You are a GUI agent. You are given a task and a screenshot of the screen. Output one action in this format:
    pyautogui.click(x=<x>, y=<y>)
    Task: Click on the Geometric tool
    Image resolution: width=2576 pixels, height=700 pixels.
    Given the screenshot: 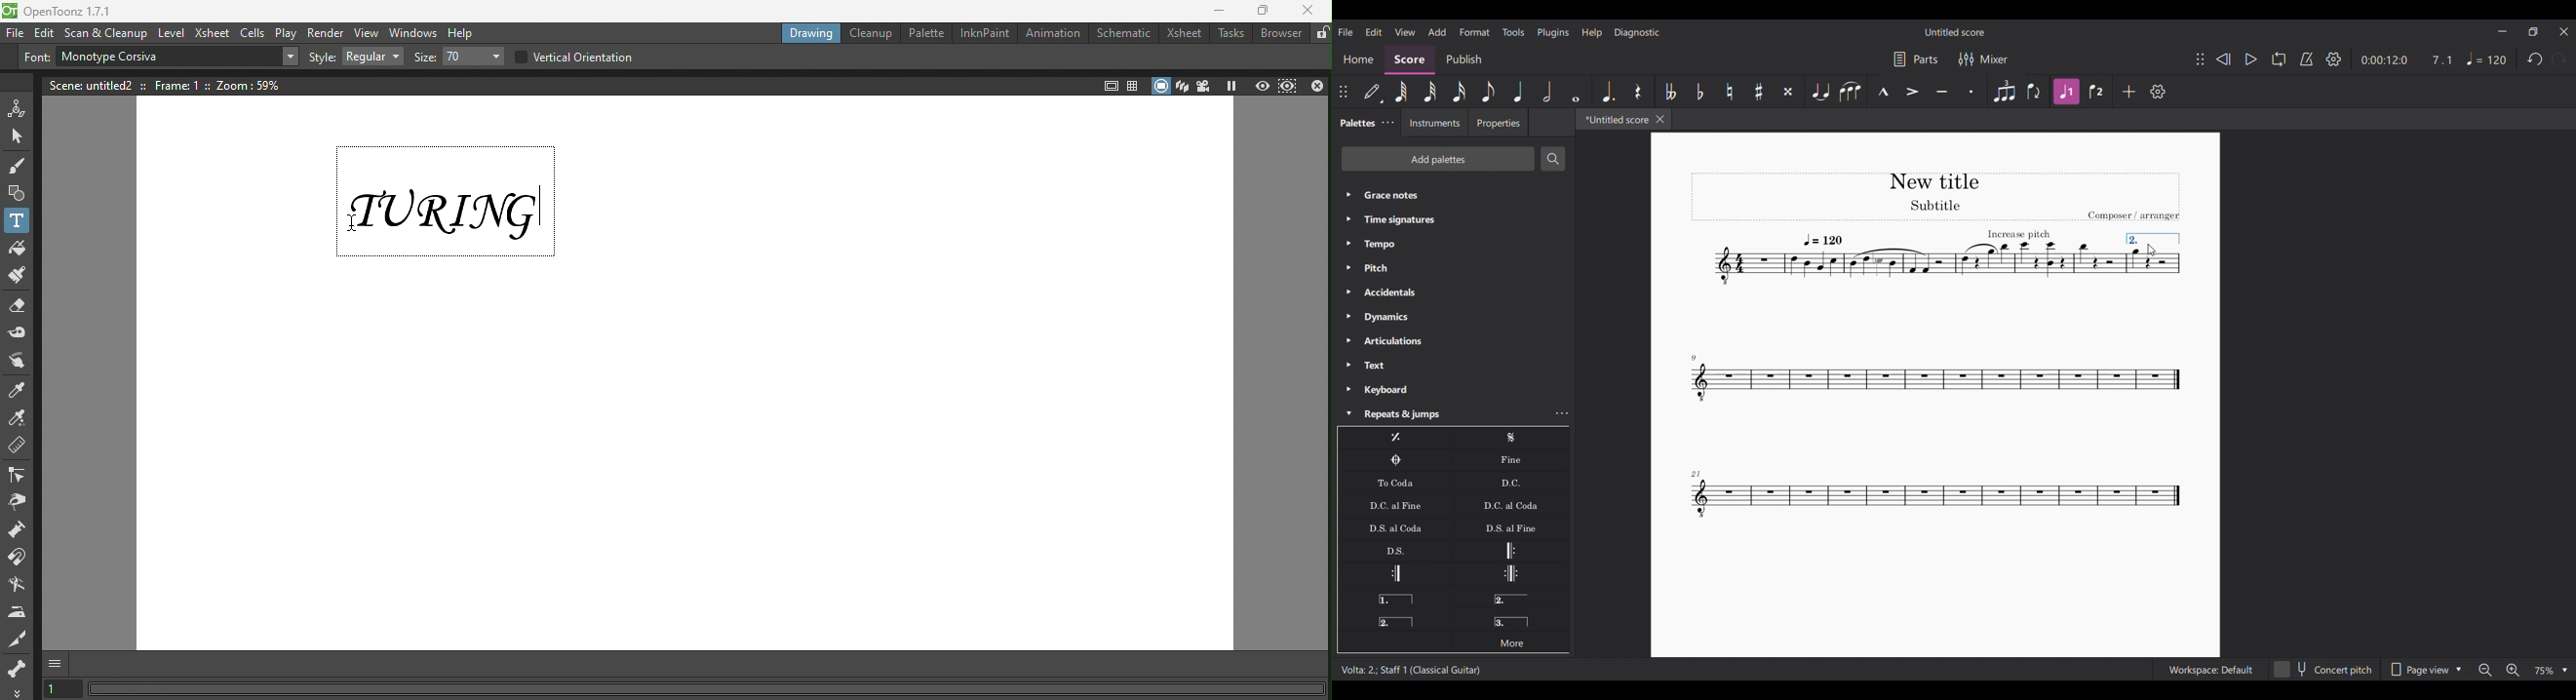 What is the action you would take?
    pyautogui.click(x=17, y=193)
    